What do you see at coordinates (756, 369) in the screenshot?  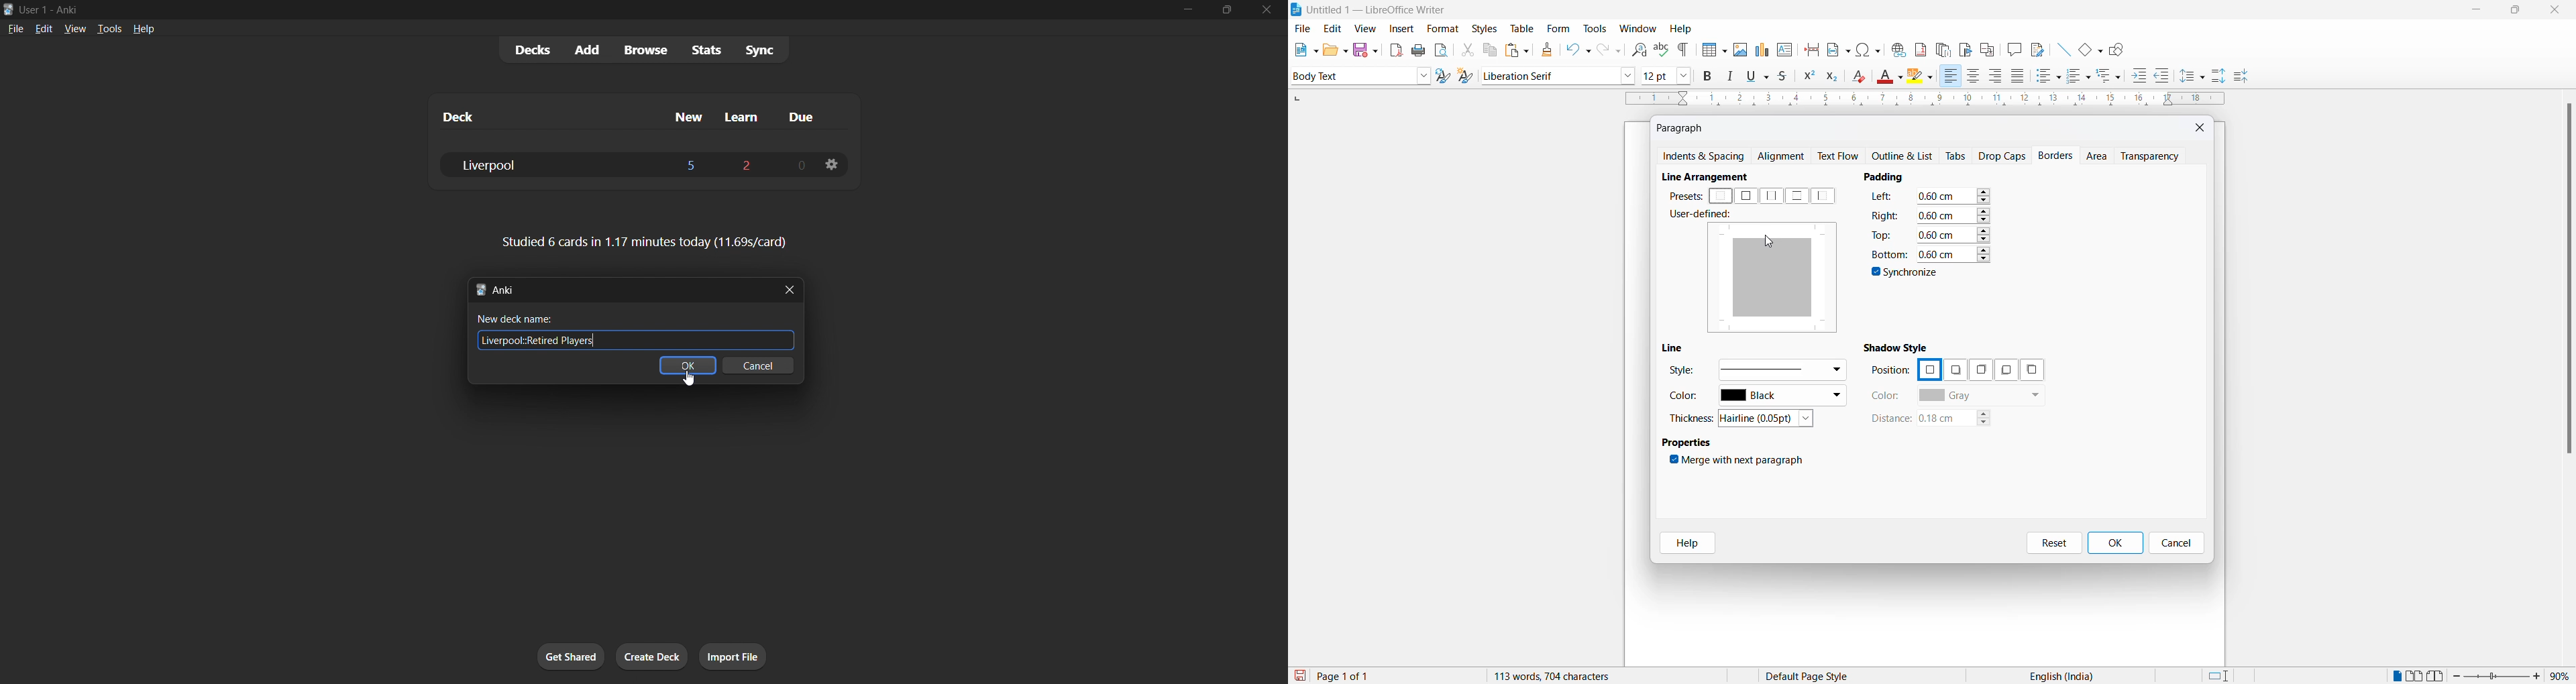 I see `cancel` at bounding box center [756, 369].